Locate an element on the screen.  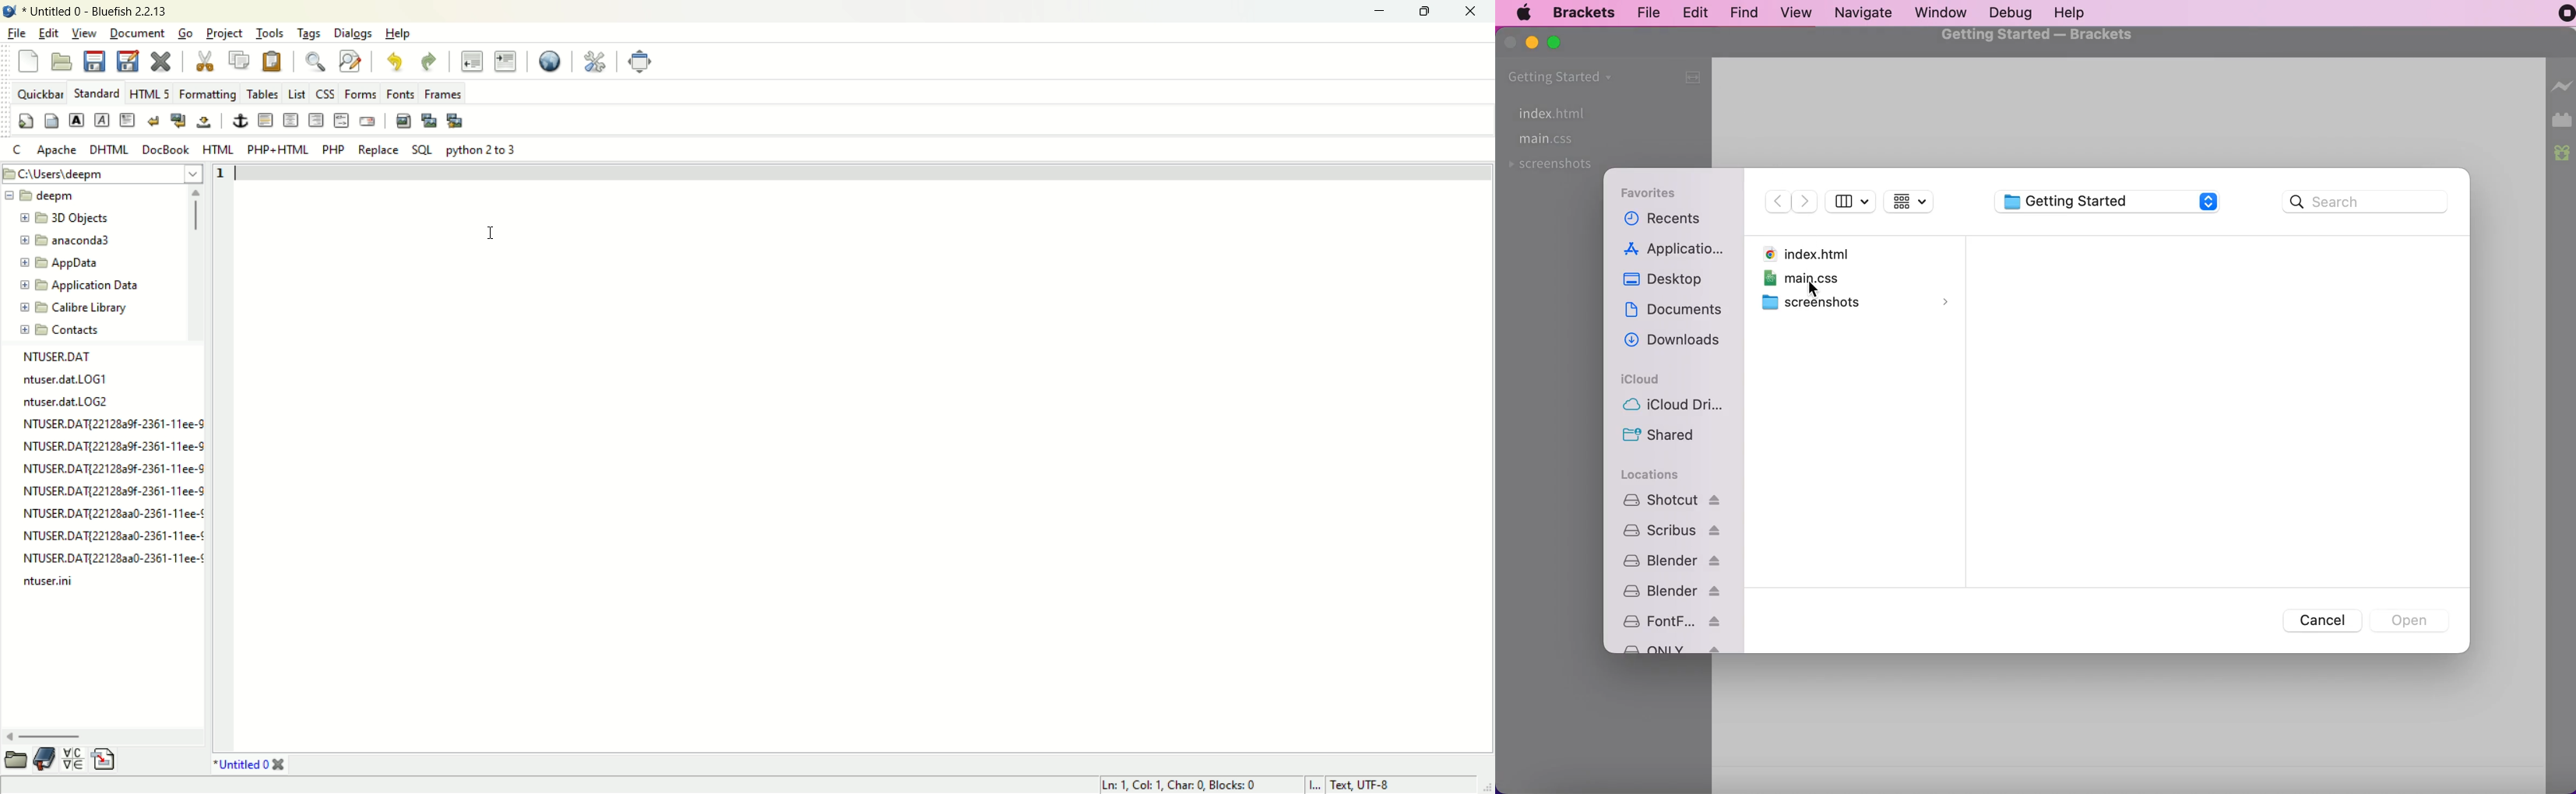
show find bar is located at coordinates (317, 61).